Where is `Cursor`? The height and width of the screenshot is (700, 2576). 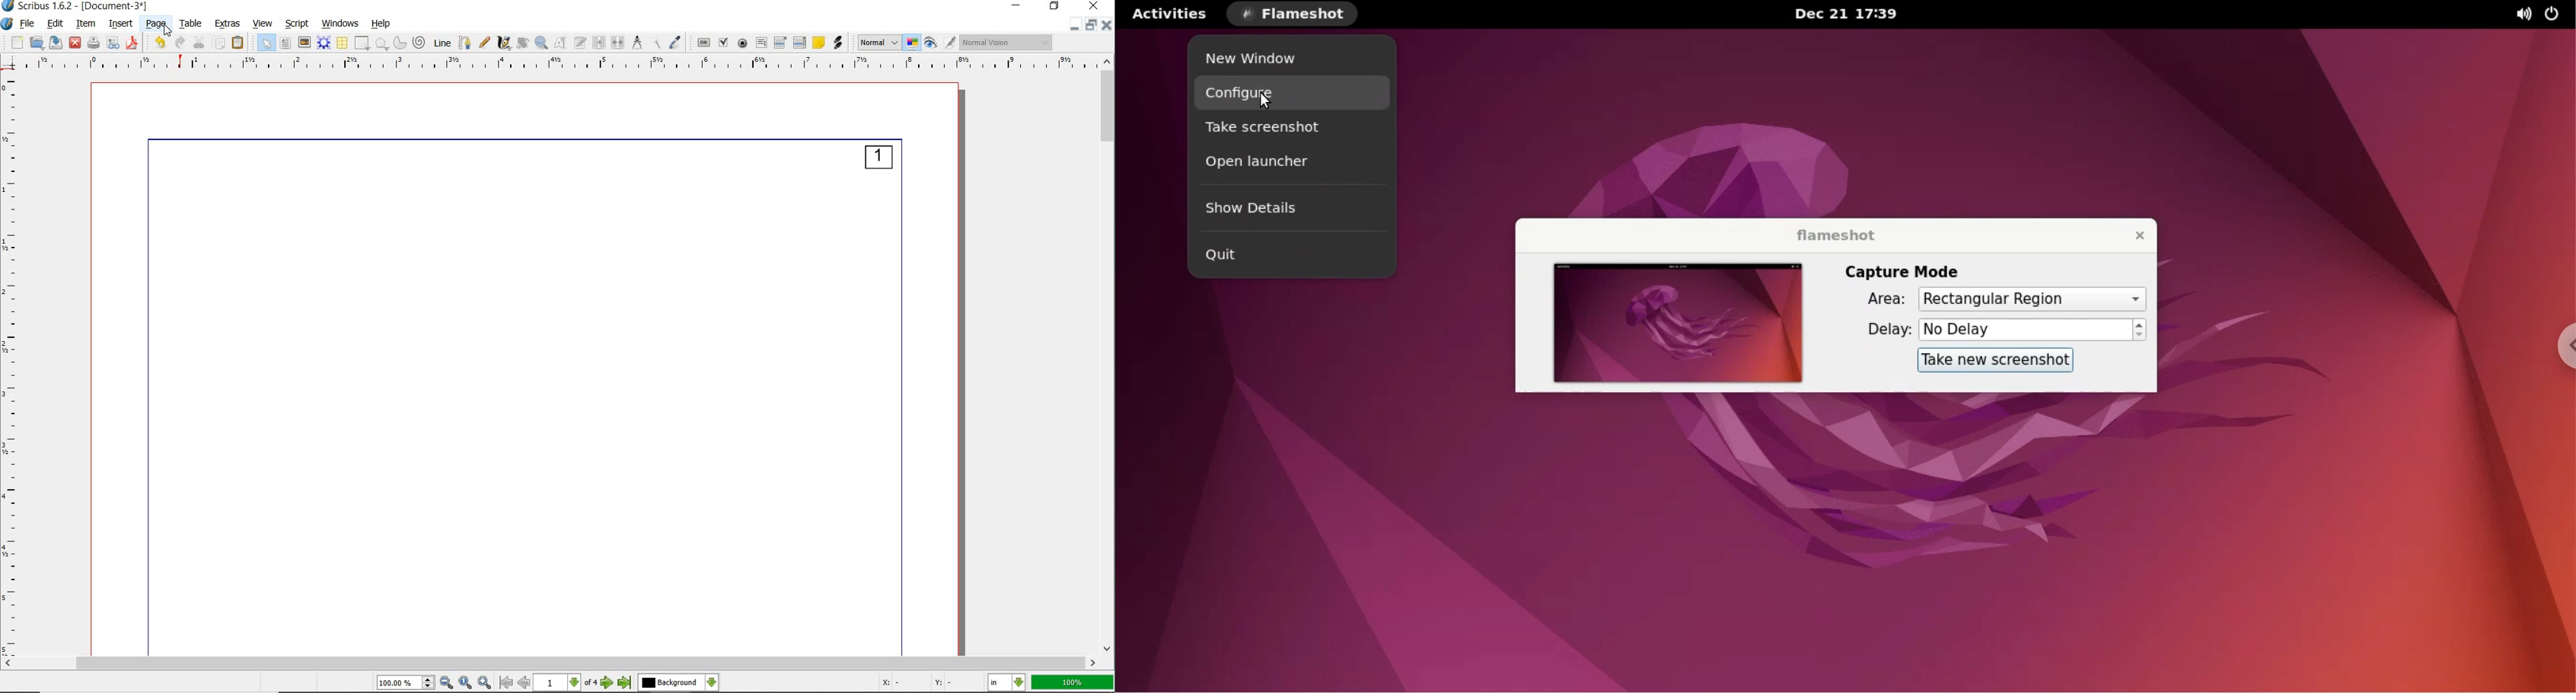
Cursor is located at coordinates (169, 29).